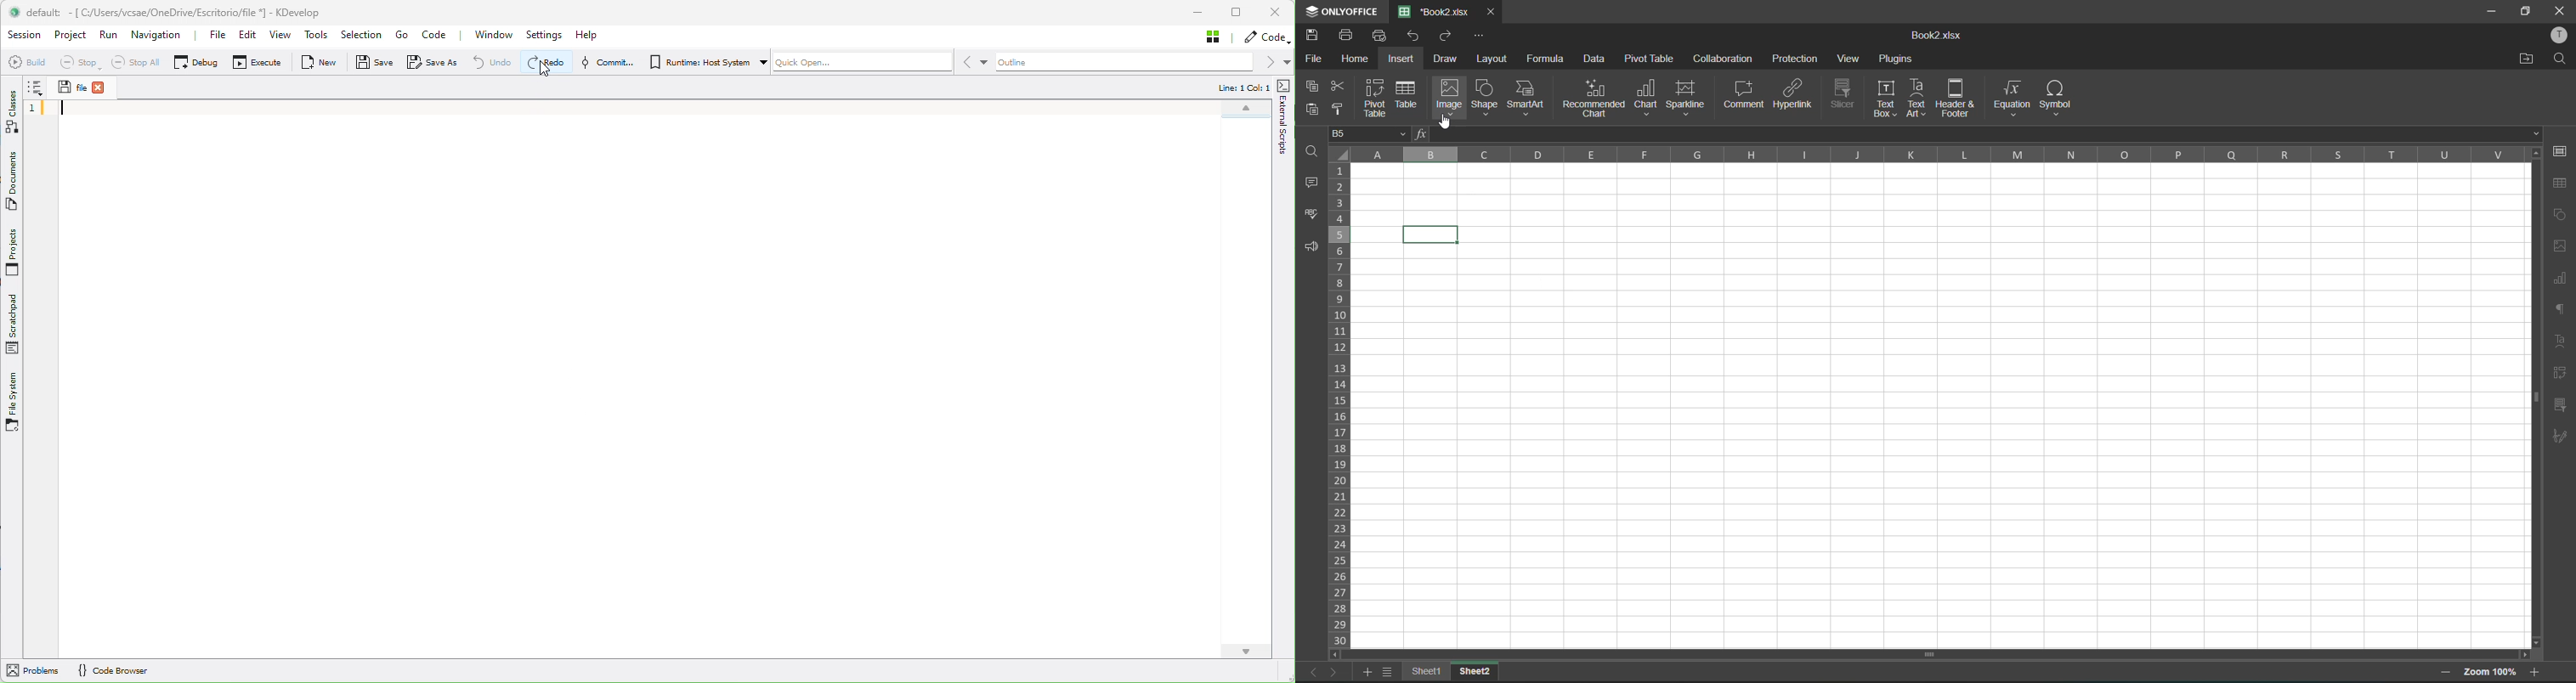  Describe the element at coordinates (1342, 406) in the screenshot. I see `row numbers` at that location.